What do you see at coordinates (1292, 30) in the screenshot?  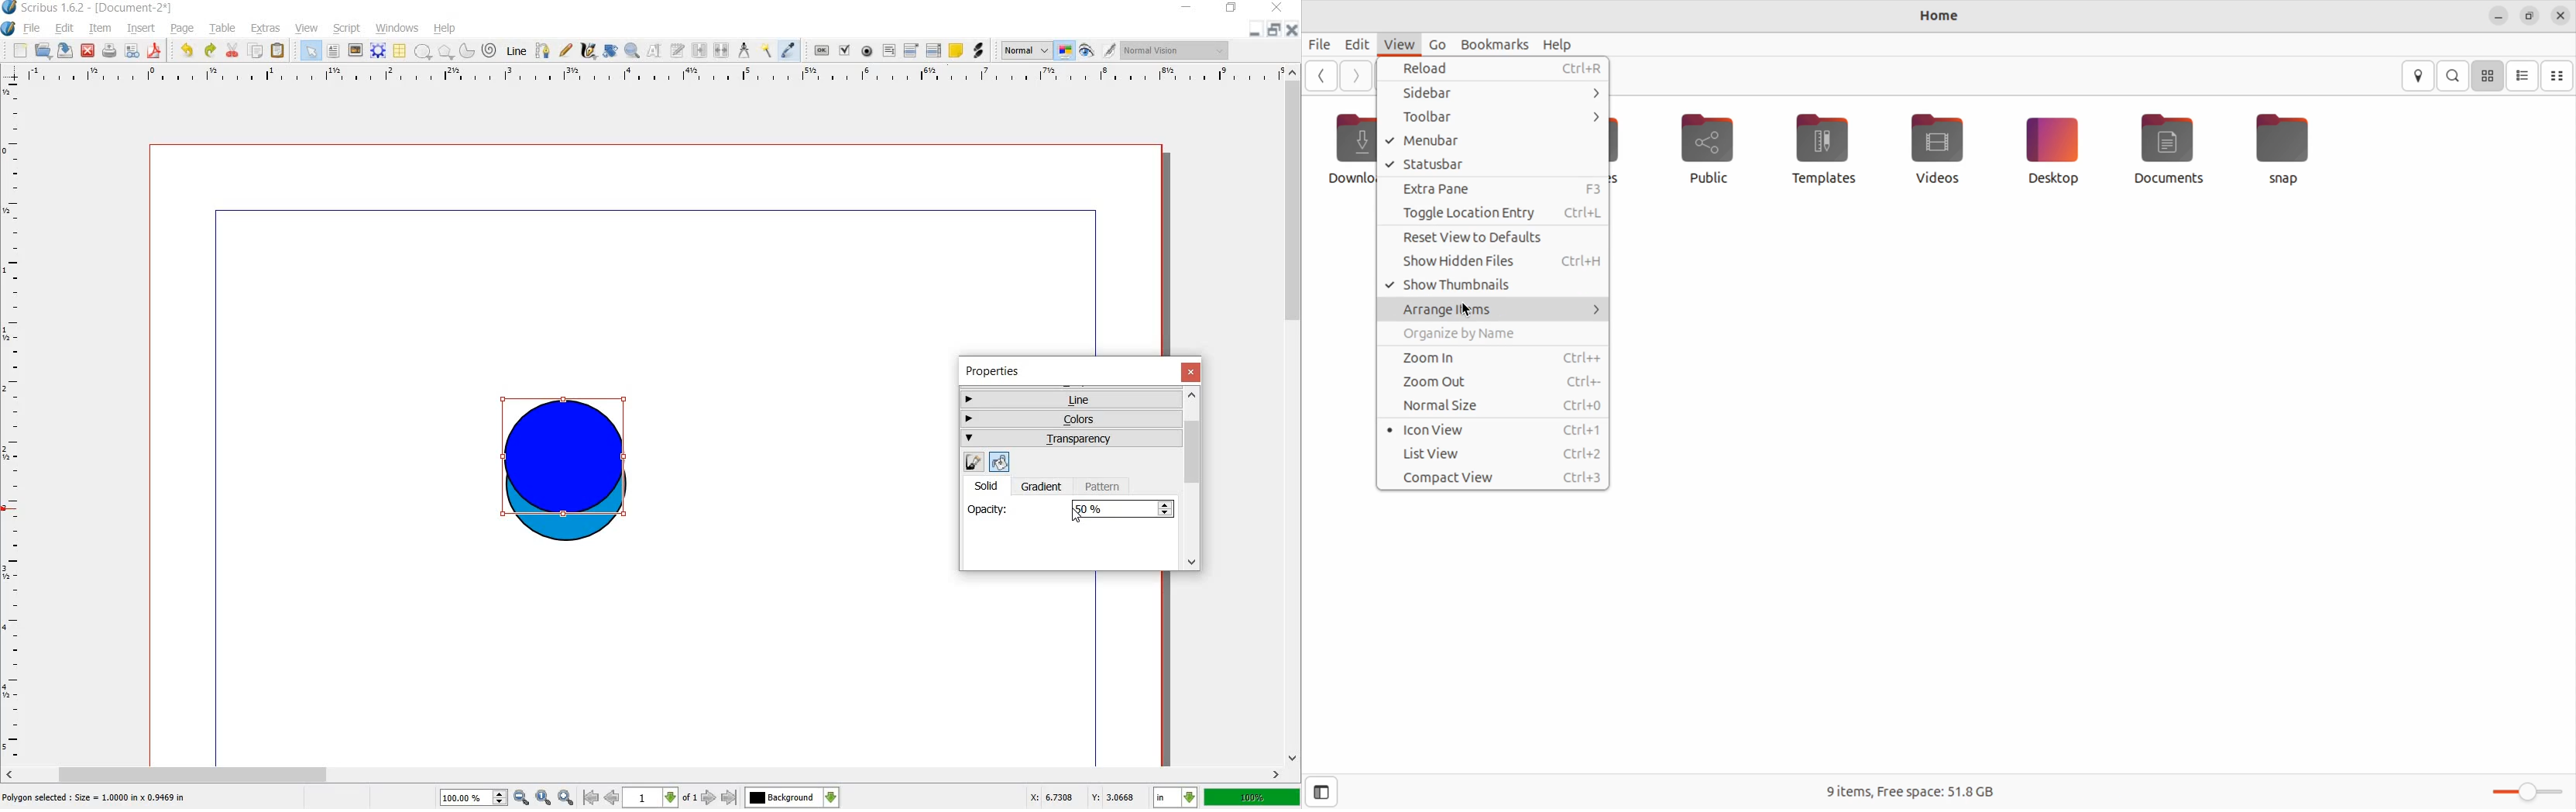 I see `close` at bounding box center [1292, 30].